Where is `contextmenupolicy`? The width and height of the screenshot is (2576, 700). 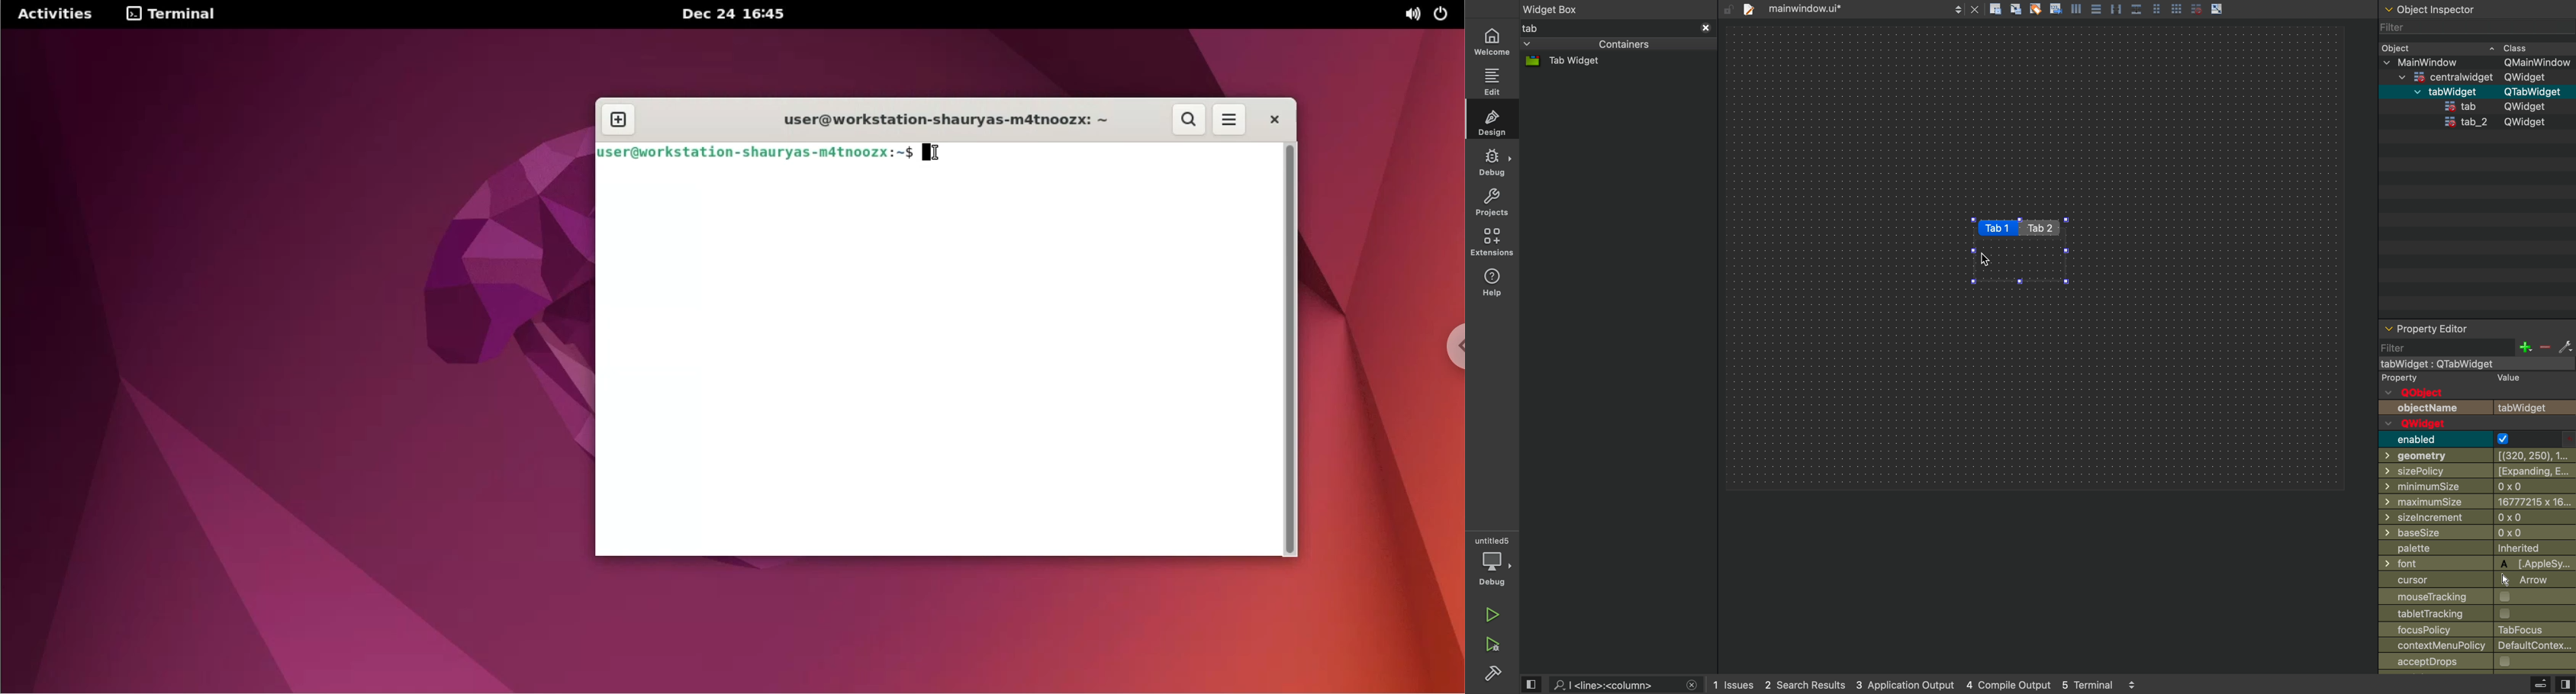 contextmenupolicy is located at coordinates (2480, 647).